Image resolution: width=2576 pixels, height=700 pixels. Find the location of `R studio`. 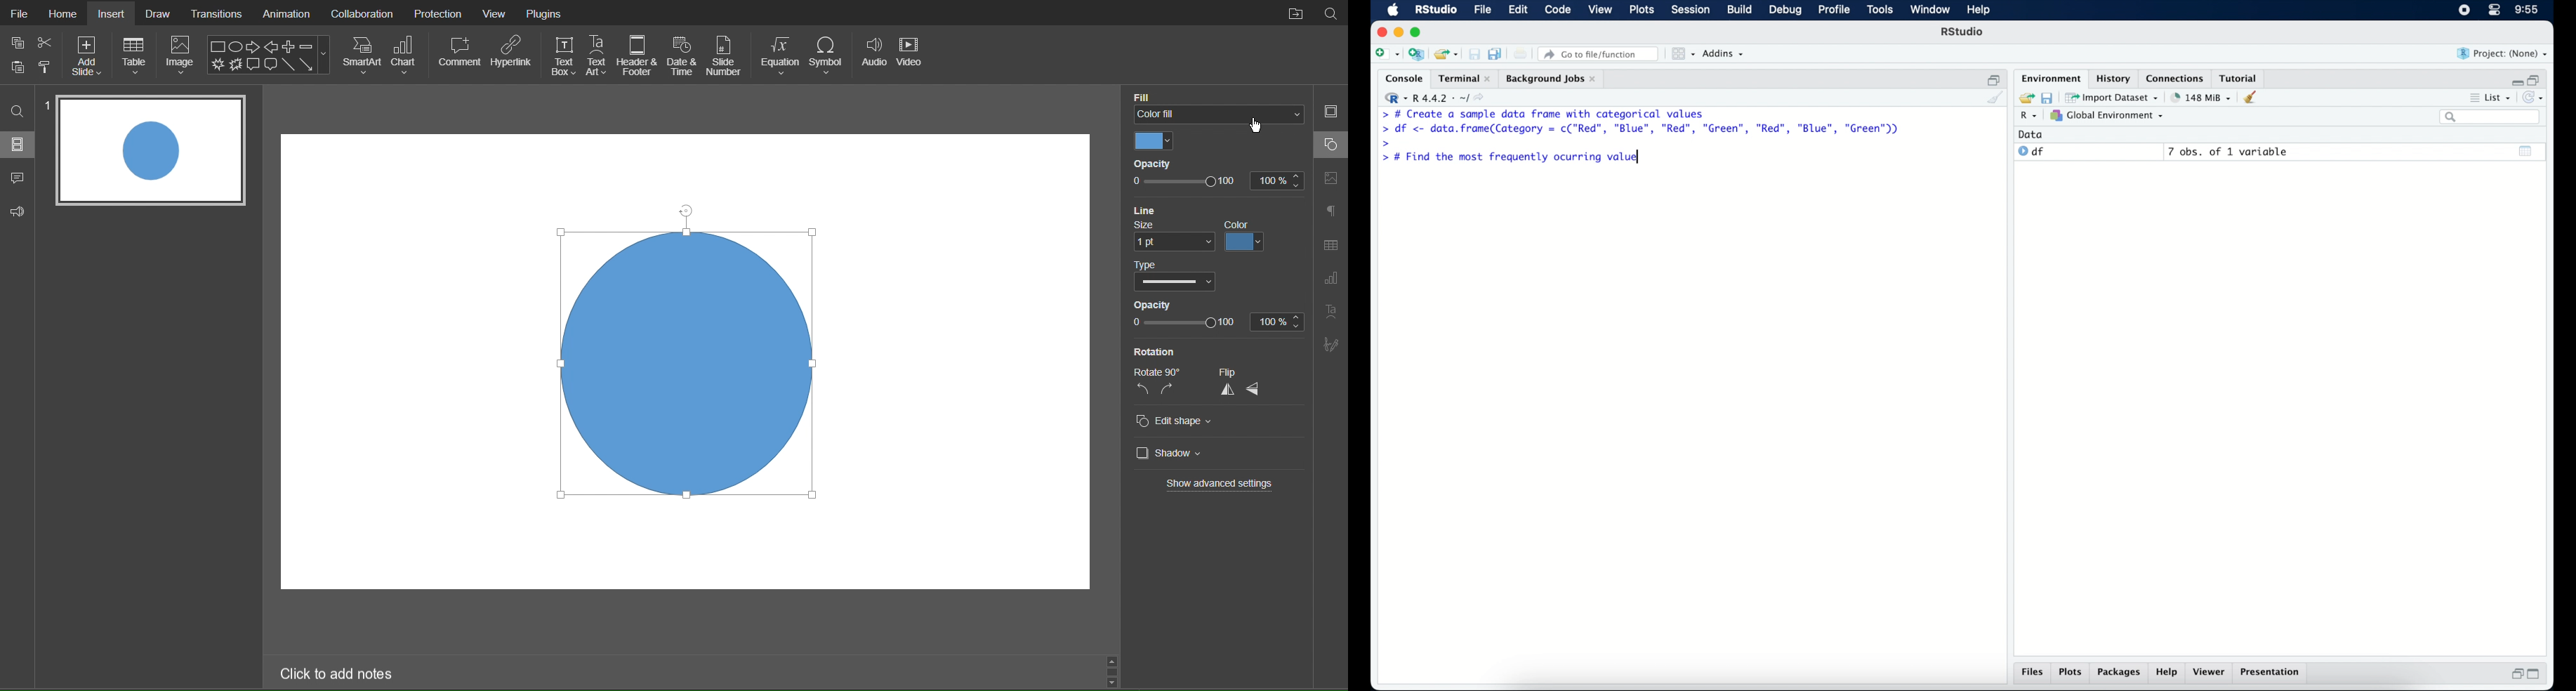

R studio is located at coordinates (1436, 10).